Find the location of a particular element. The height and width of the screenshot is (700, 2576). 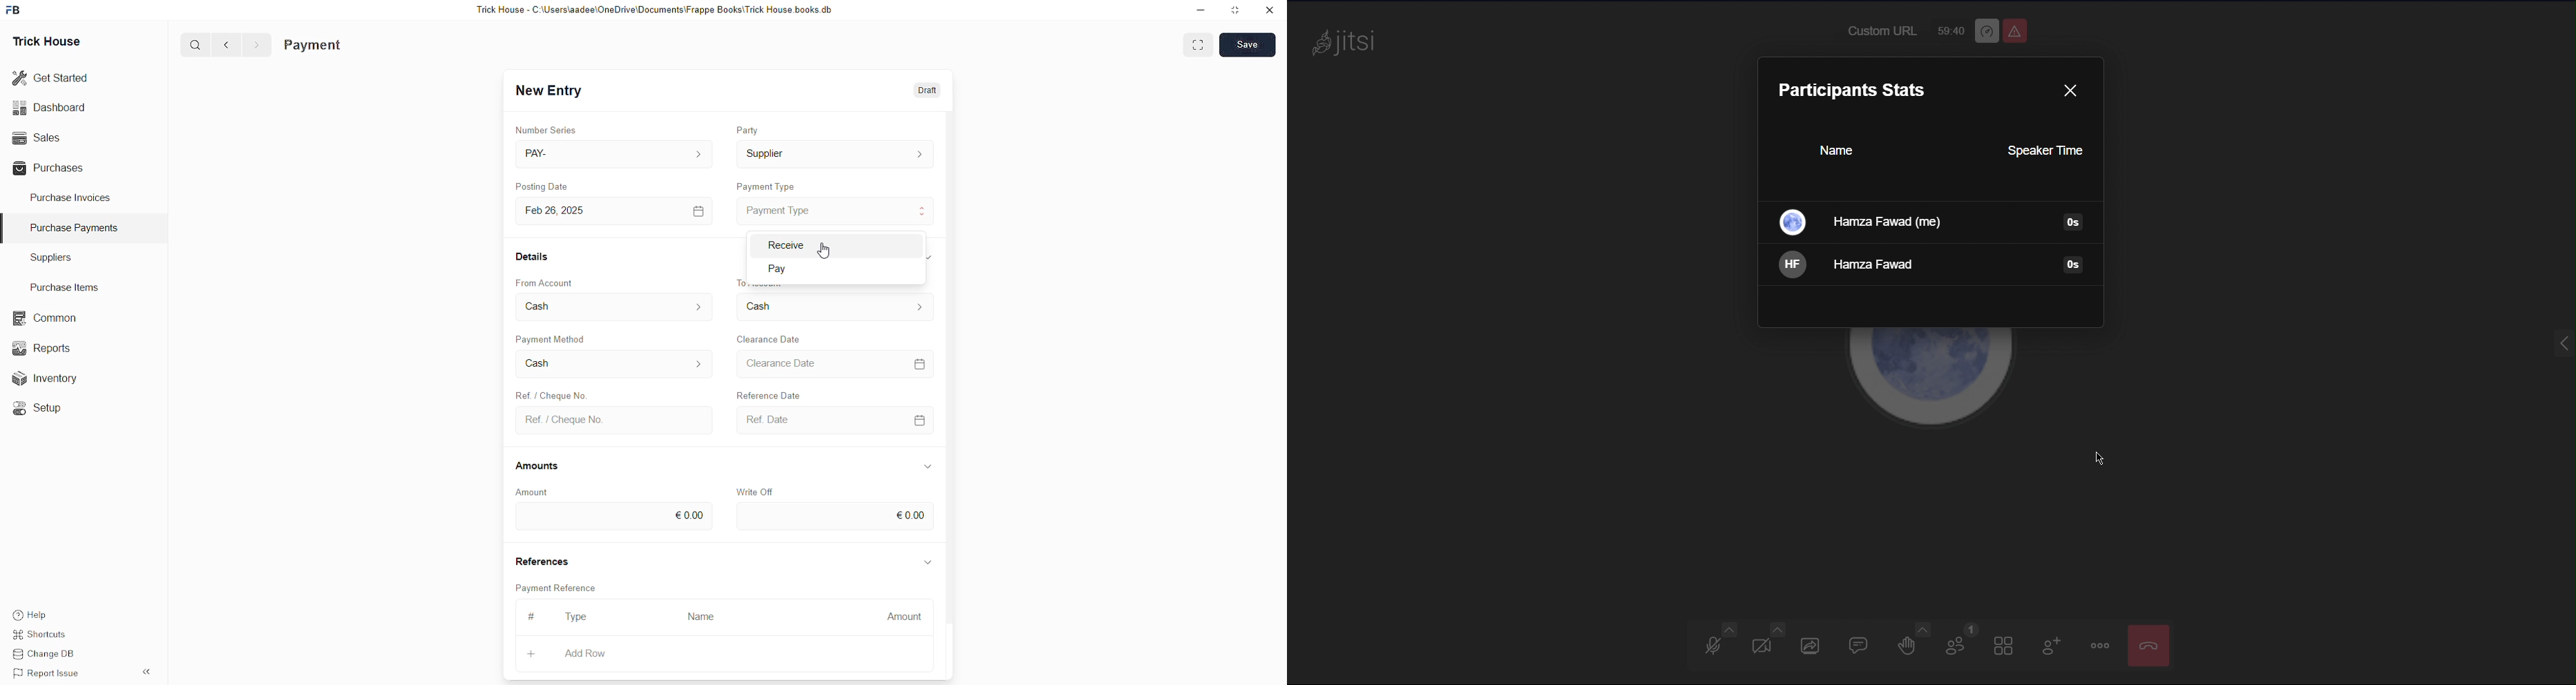

Account Profile picture is located at coordinates (1928, 382).